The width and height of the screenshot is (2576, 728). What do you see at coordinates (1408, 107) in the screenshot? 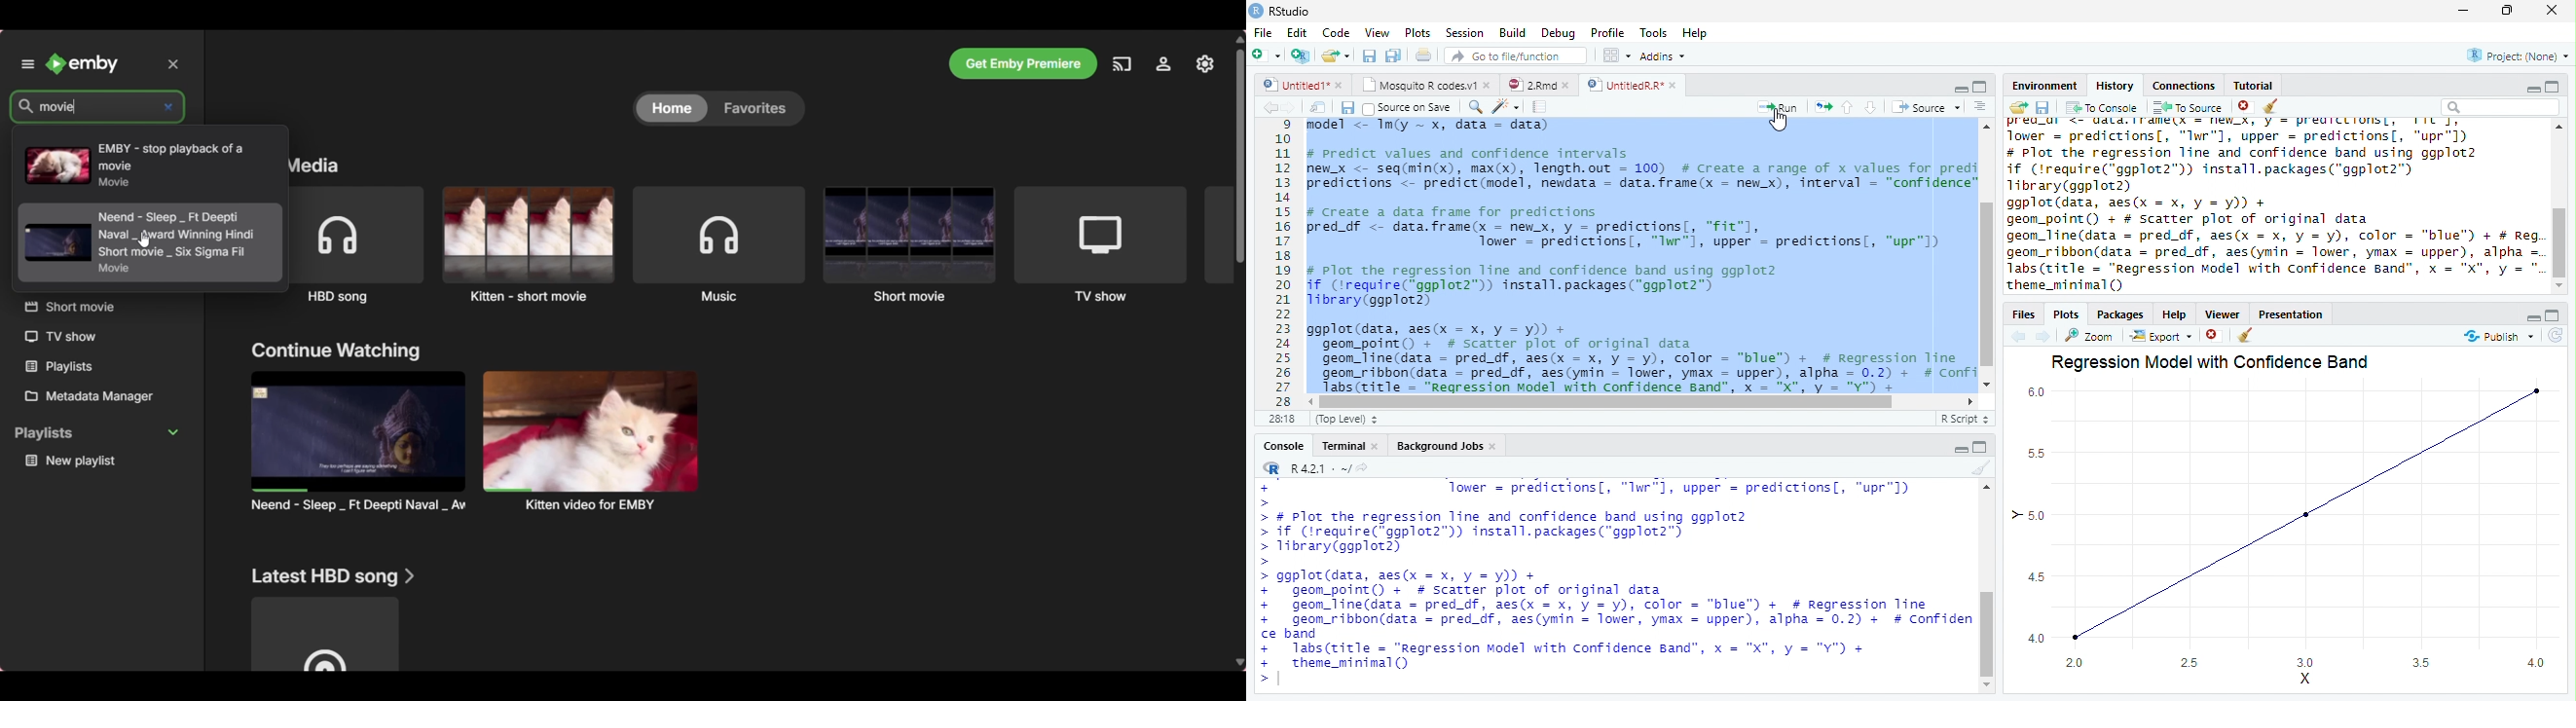
I see `Source on save` at bounding box center [1408, 107].